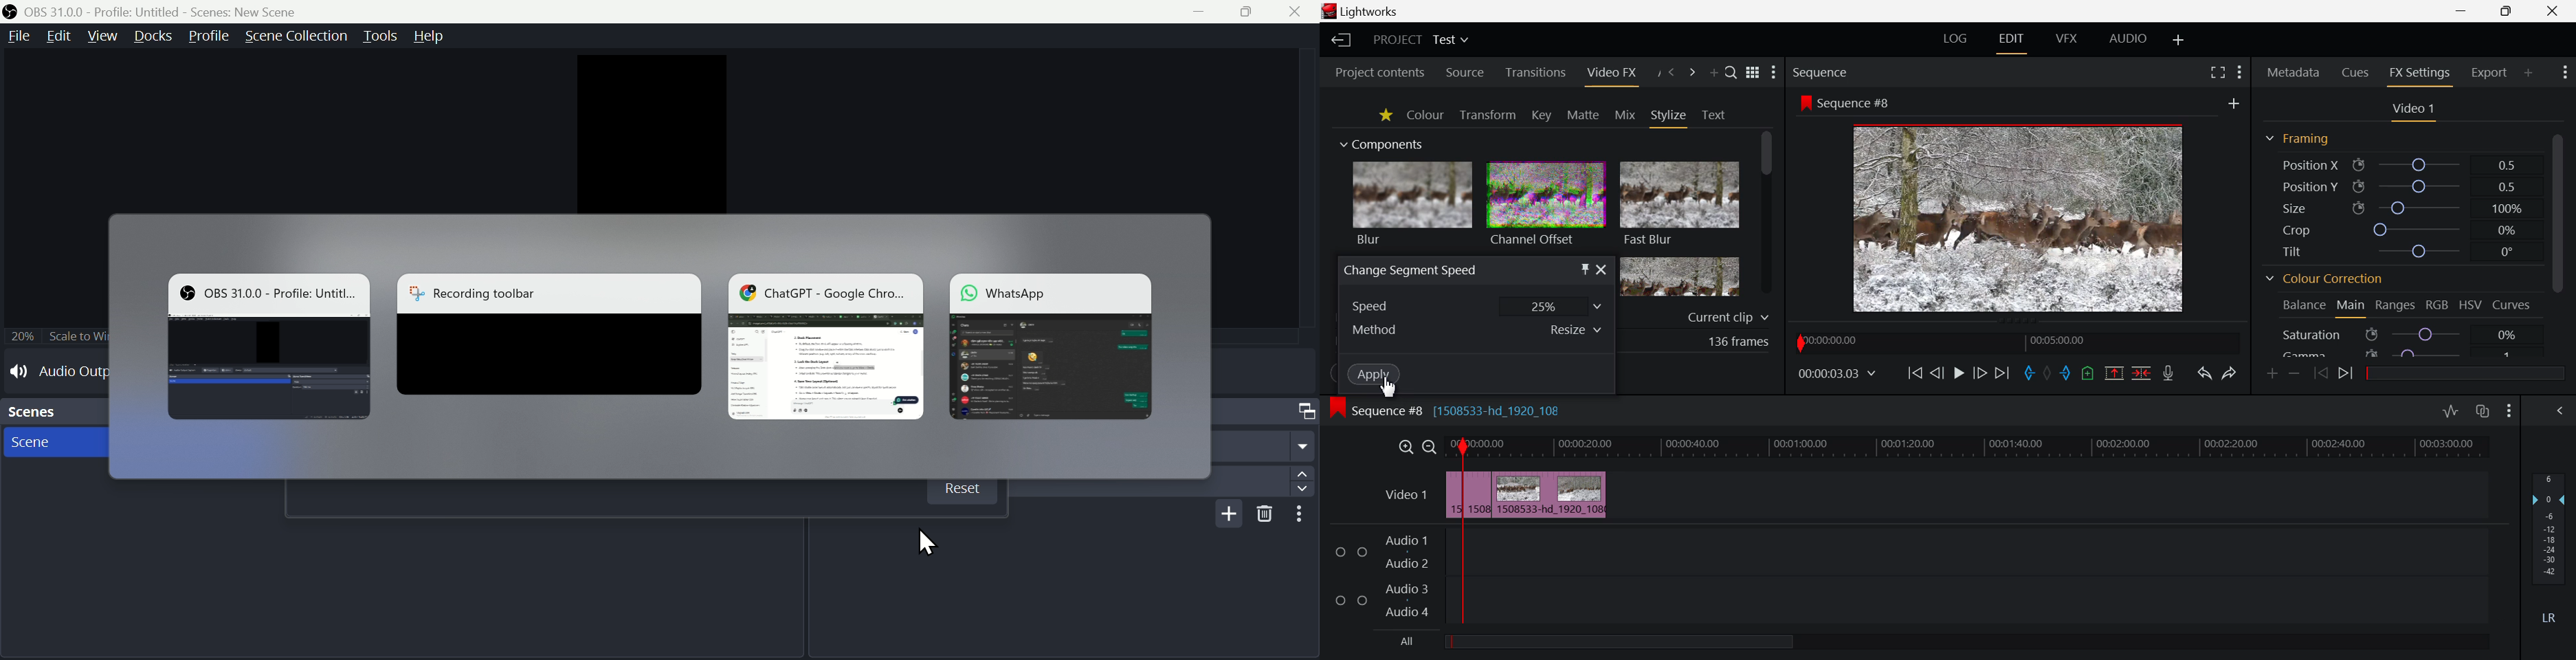 This screenshot has height=672, width=2576. What do you see at coordinates (2529, 71) in the screenshot?
I see `Add Panel` at bounding box center [2529, 71].